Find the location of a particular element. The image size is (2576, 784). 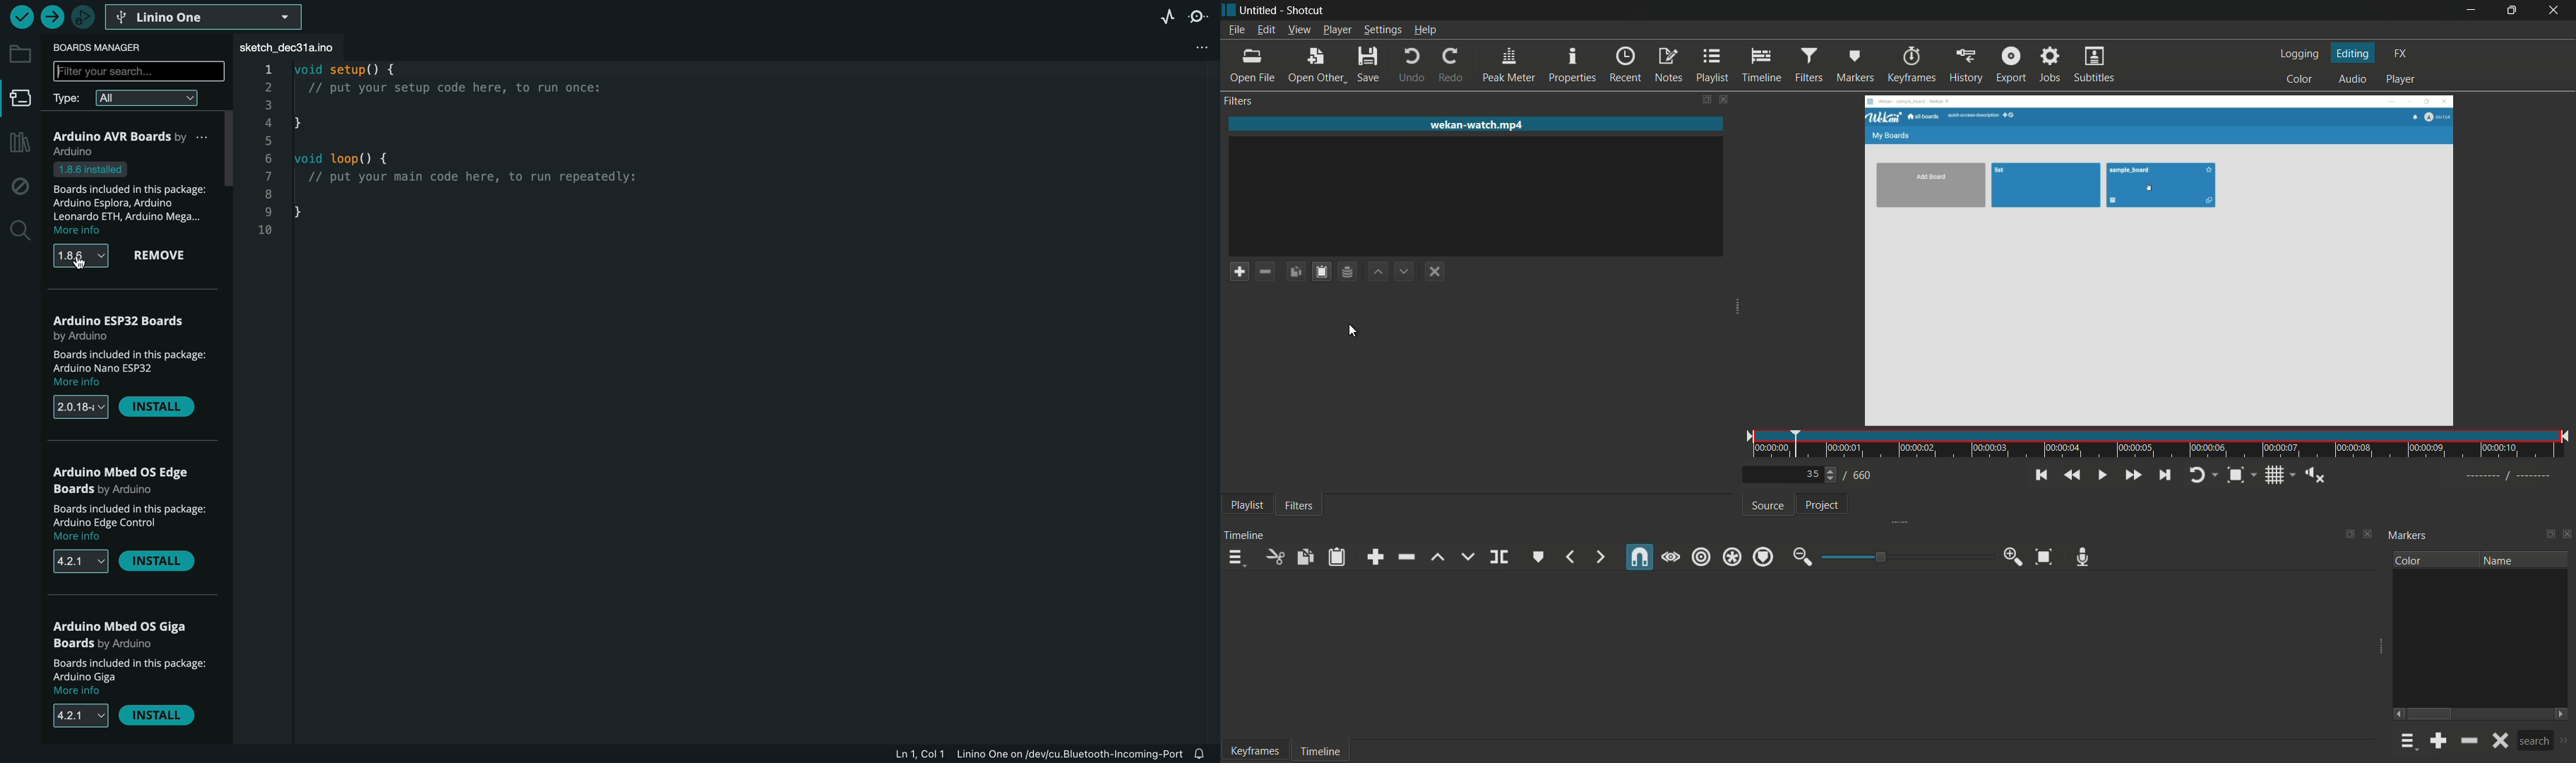

subtitles is located at coordinates (2094, 65).